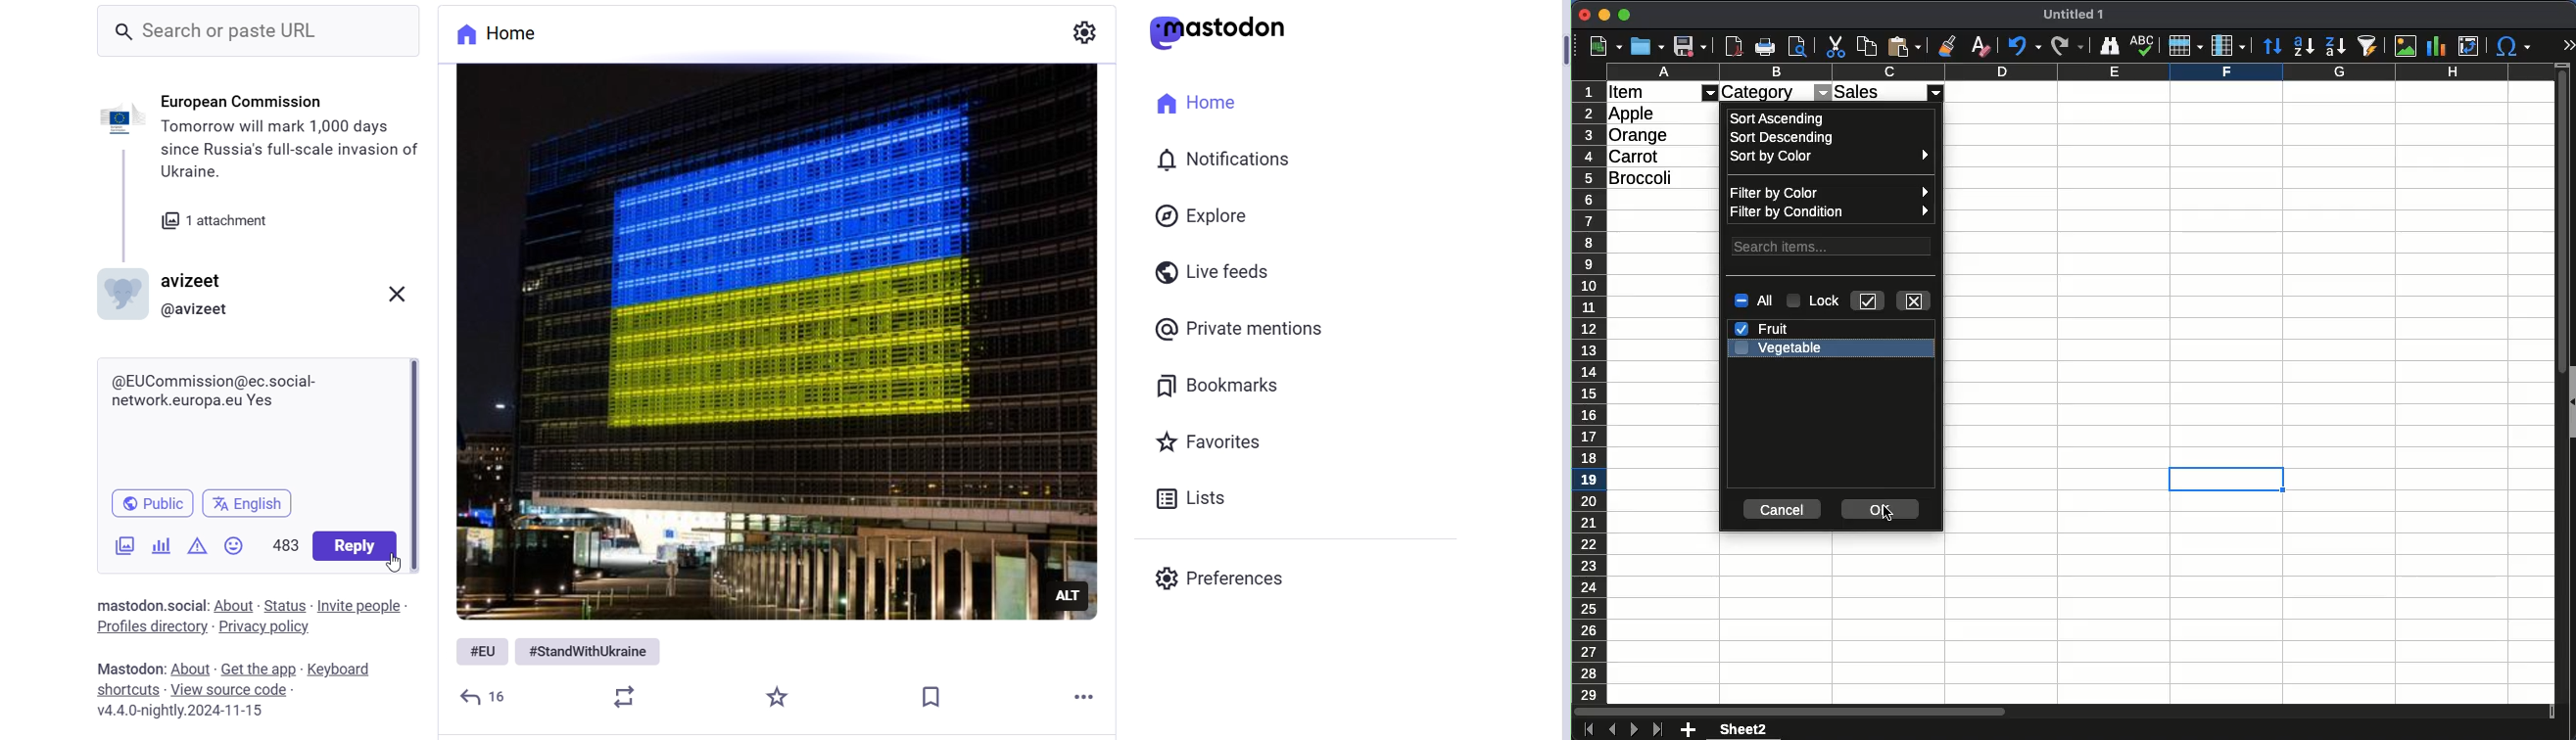  What do you see at coordinates (1087, 32) in the screenshot?
I see `Settings` at bounding box center [1087, 32].